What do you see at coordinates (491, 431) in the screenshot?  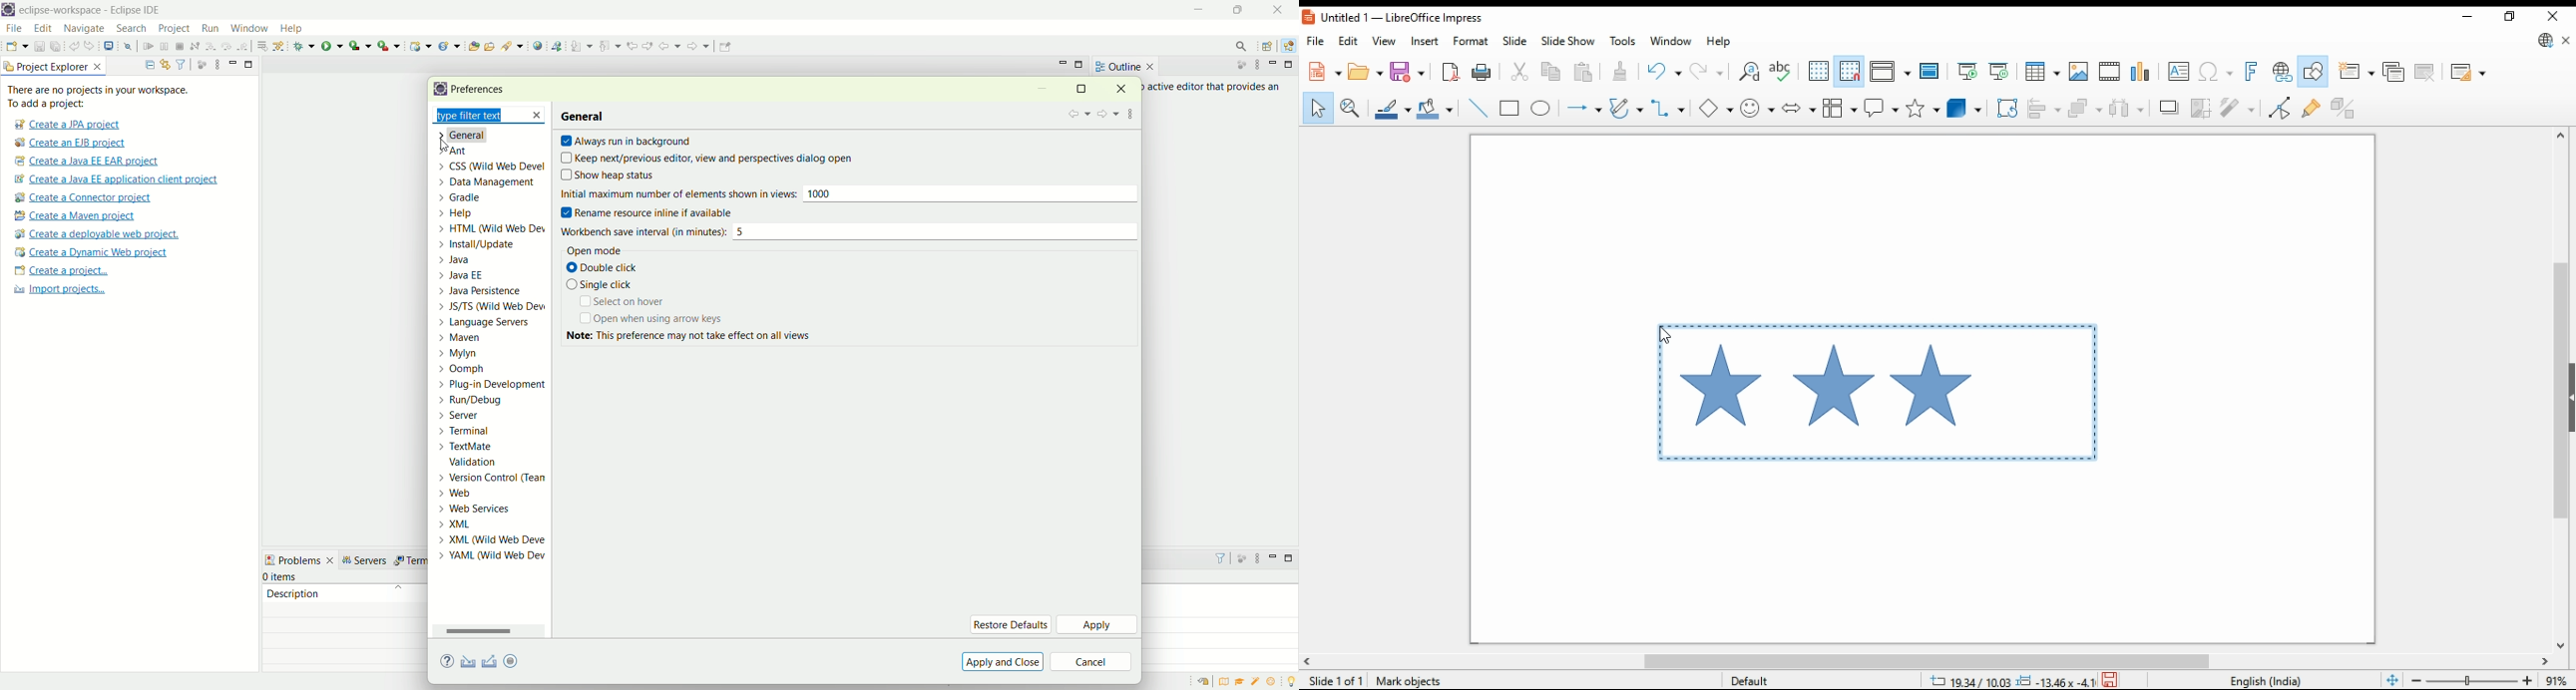 I see `terminal` at bounding box center [491, 431].